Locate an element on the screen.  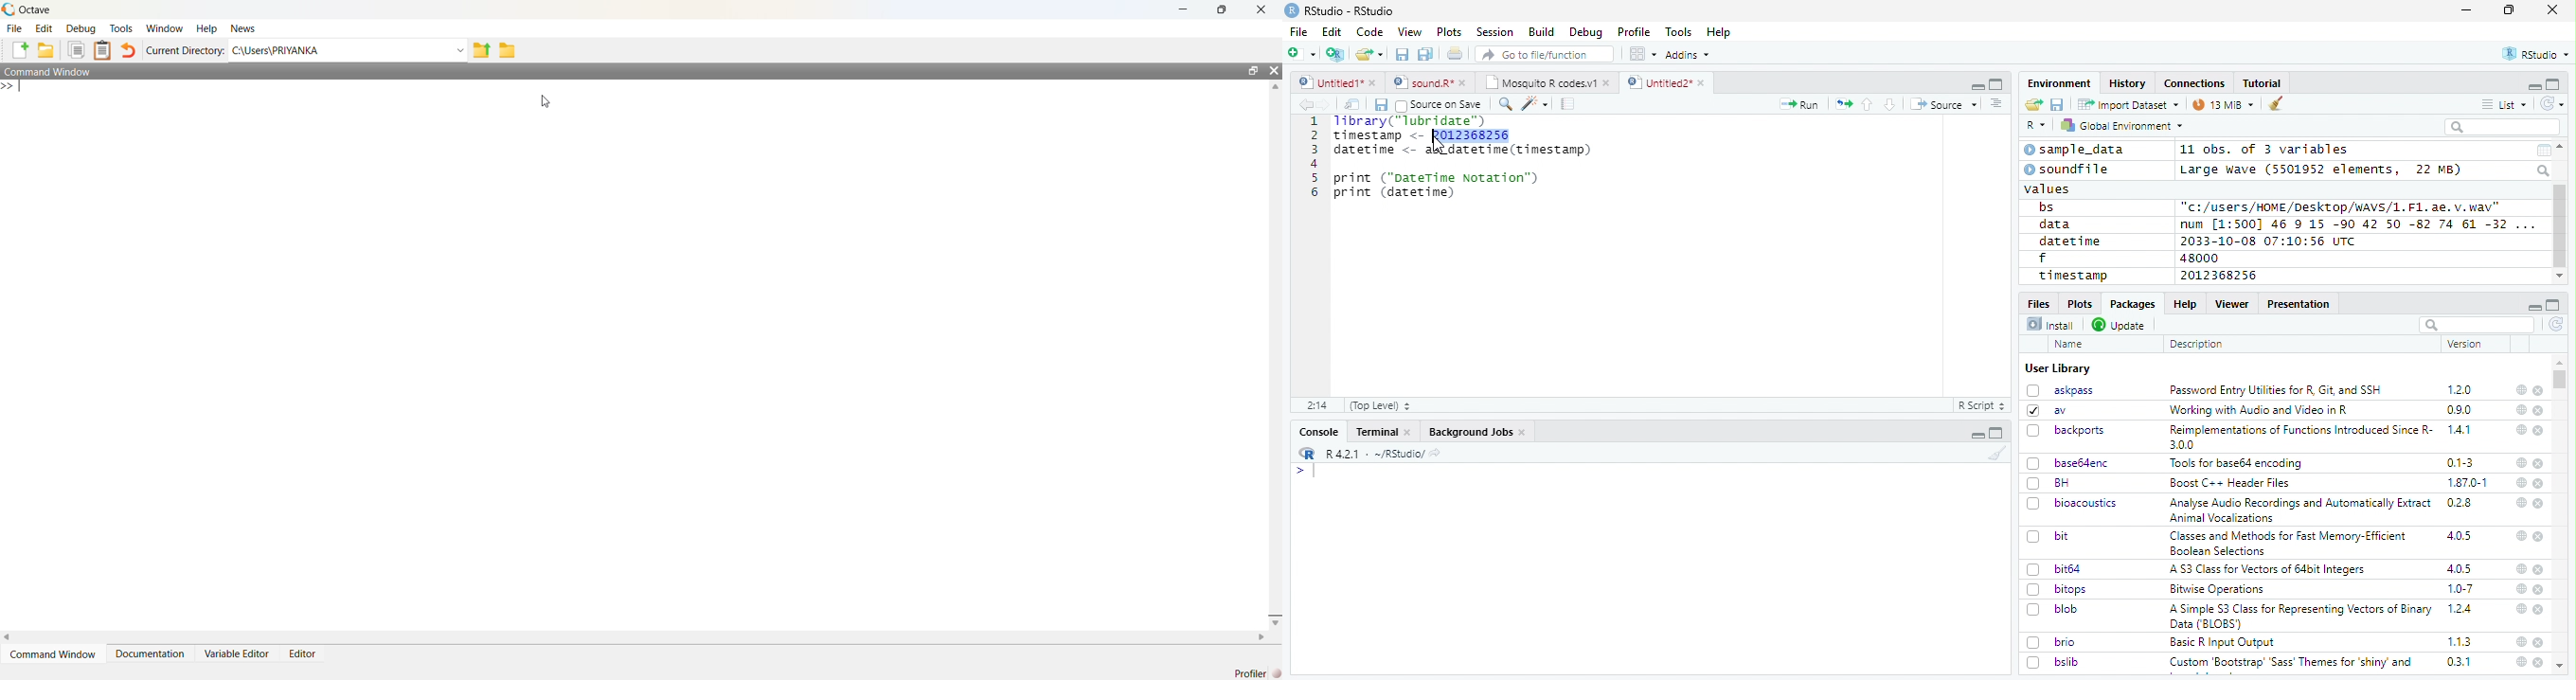
Environment is located at coordinates (2060, 82).